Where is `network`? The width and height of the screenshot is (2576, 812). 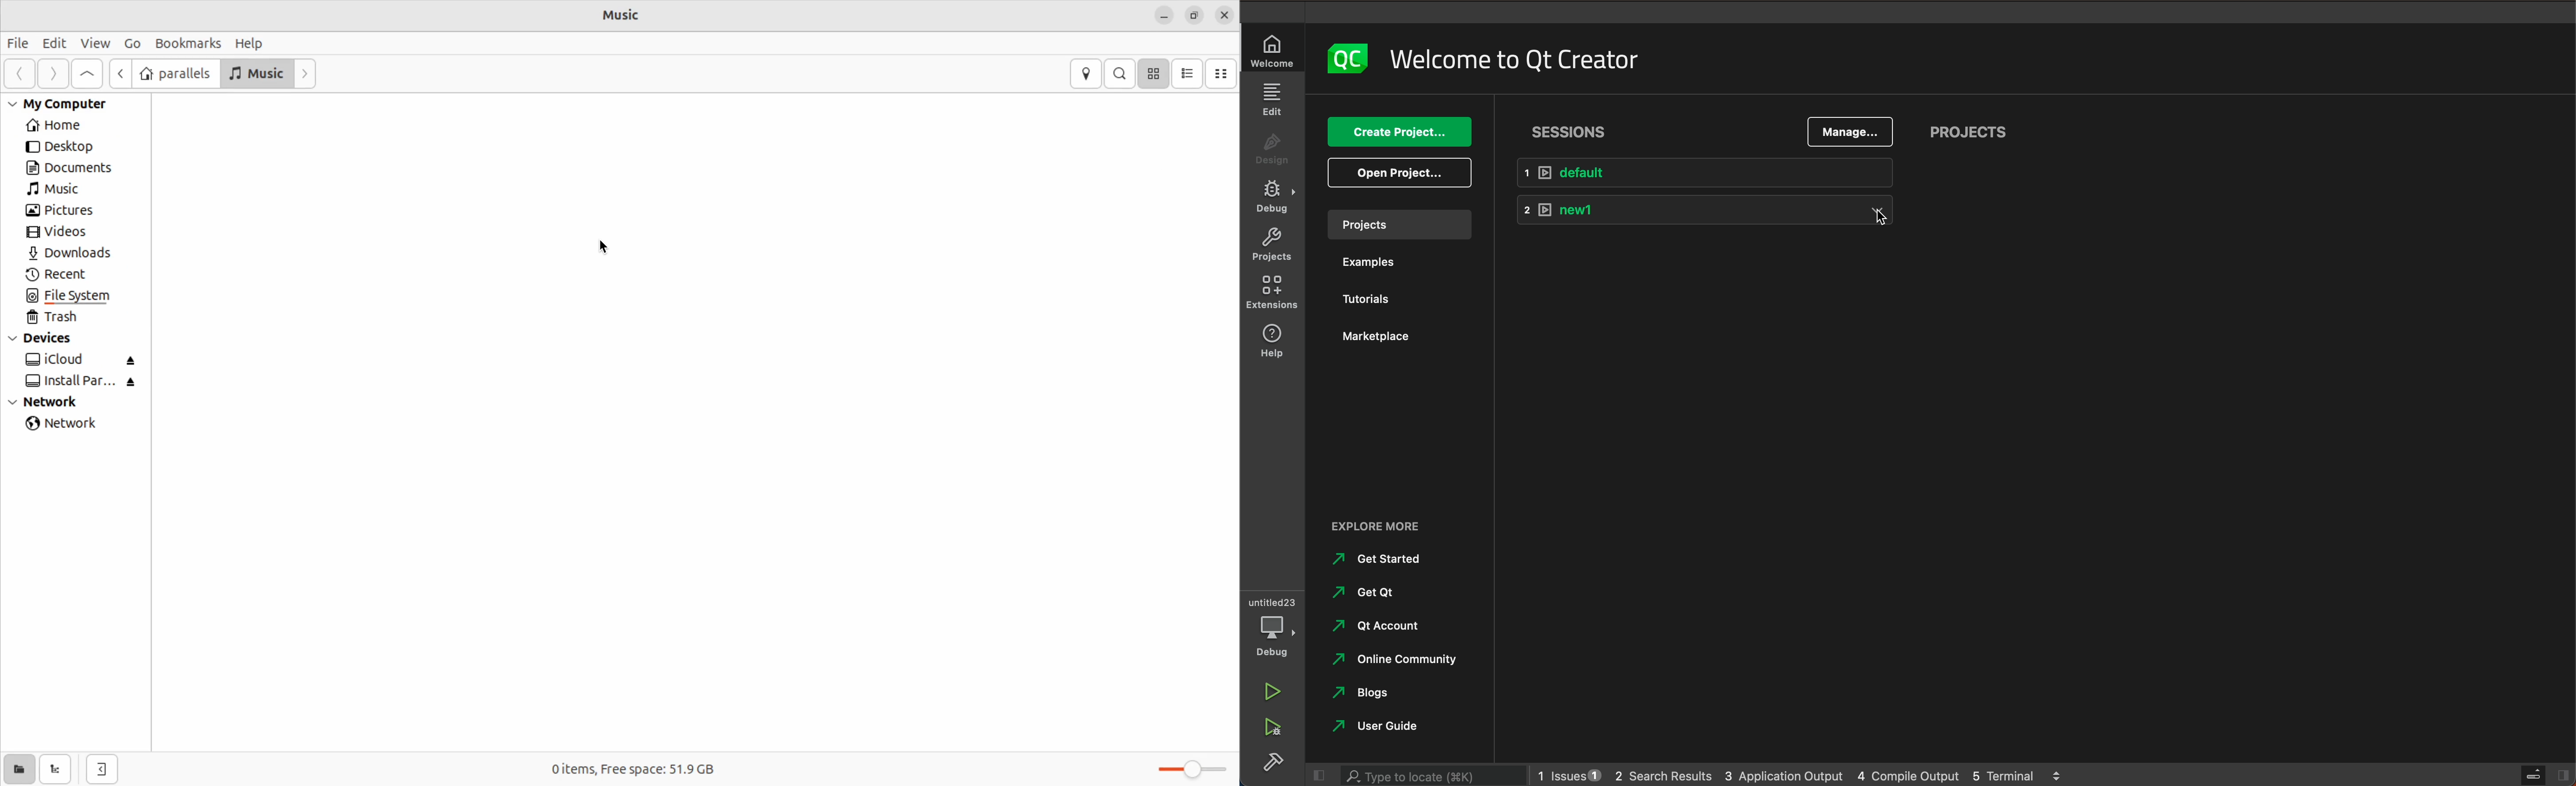 network is located at coordinates (68, 425).